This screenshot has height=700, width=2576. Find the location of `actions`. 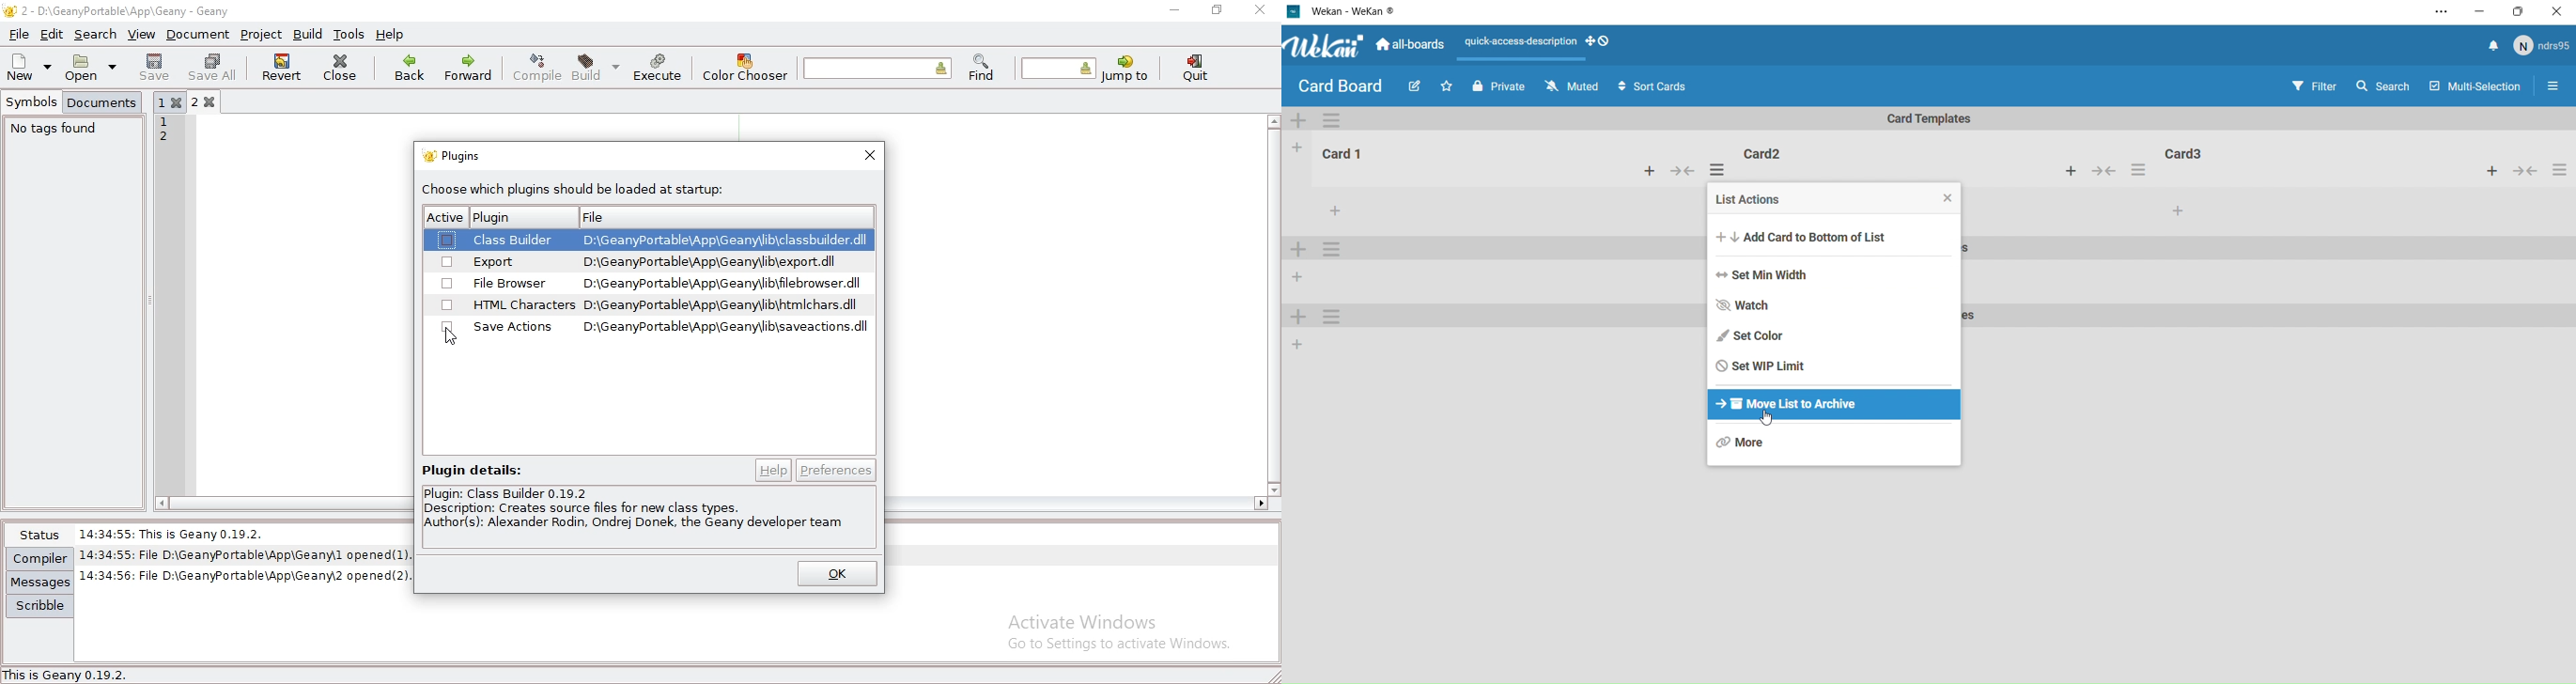

actions is located at coordinates (1719, 168).